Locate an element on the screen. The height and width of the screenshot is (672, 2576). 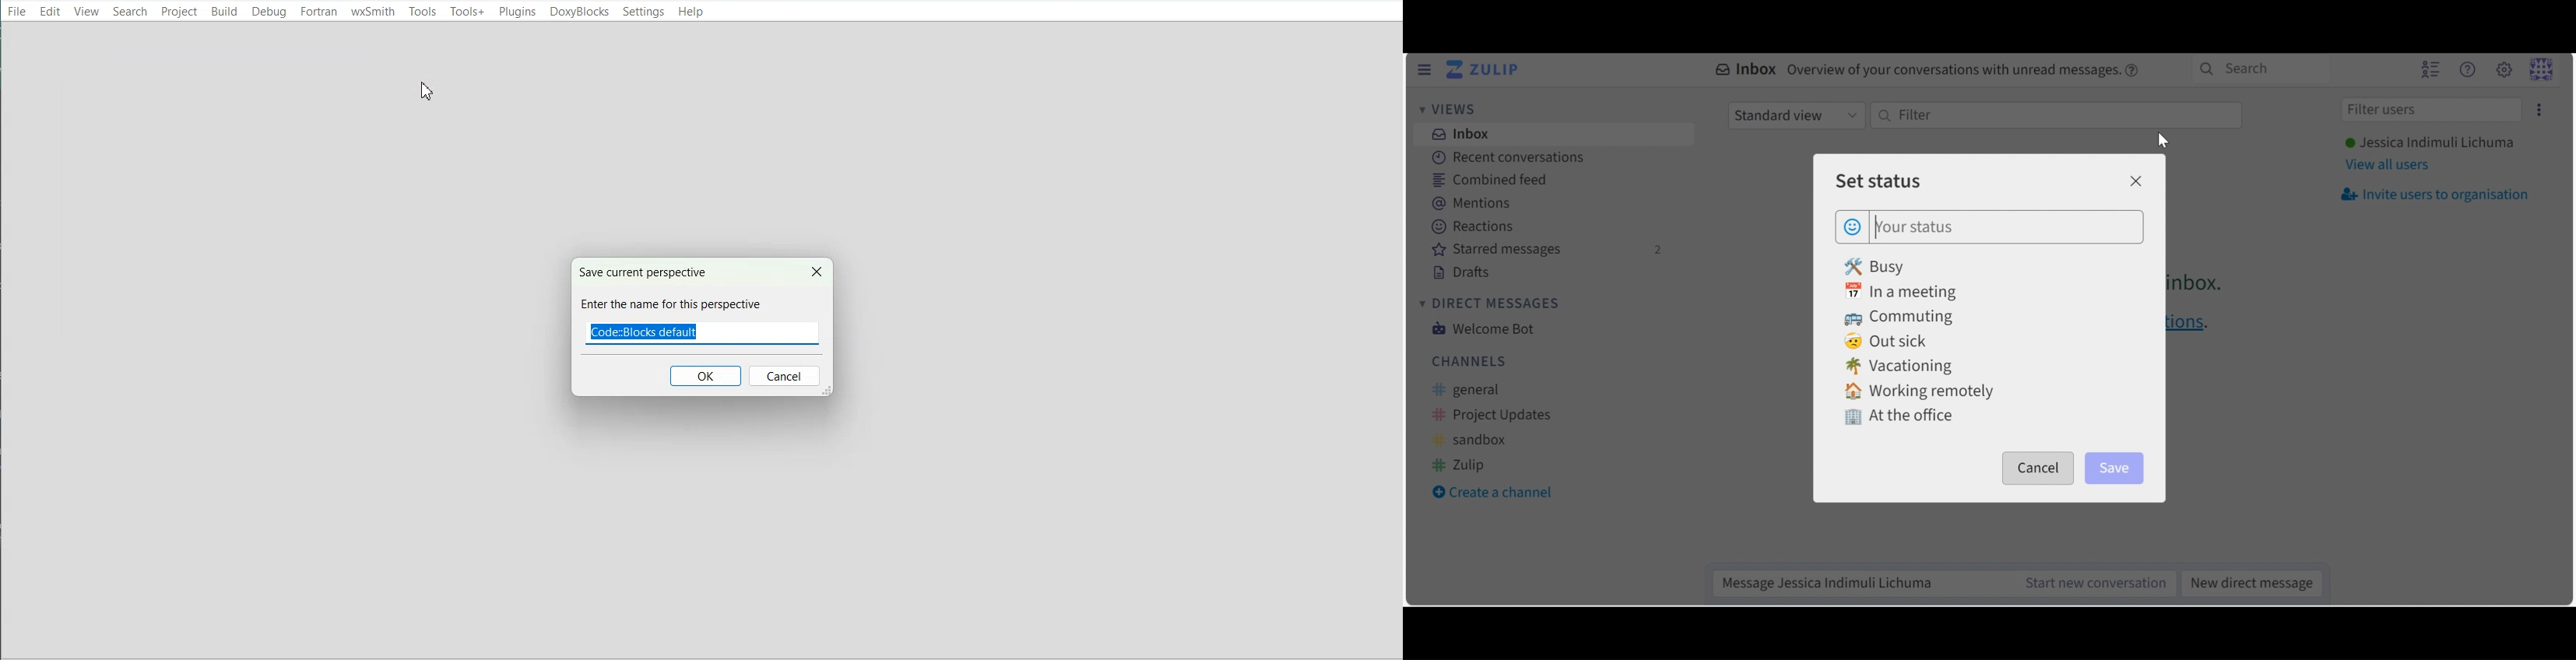
At the office is located at coordinates (1899, 418).